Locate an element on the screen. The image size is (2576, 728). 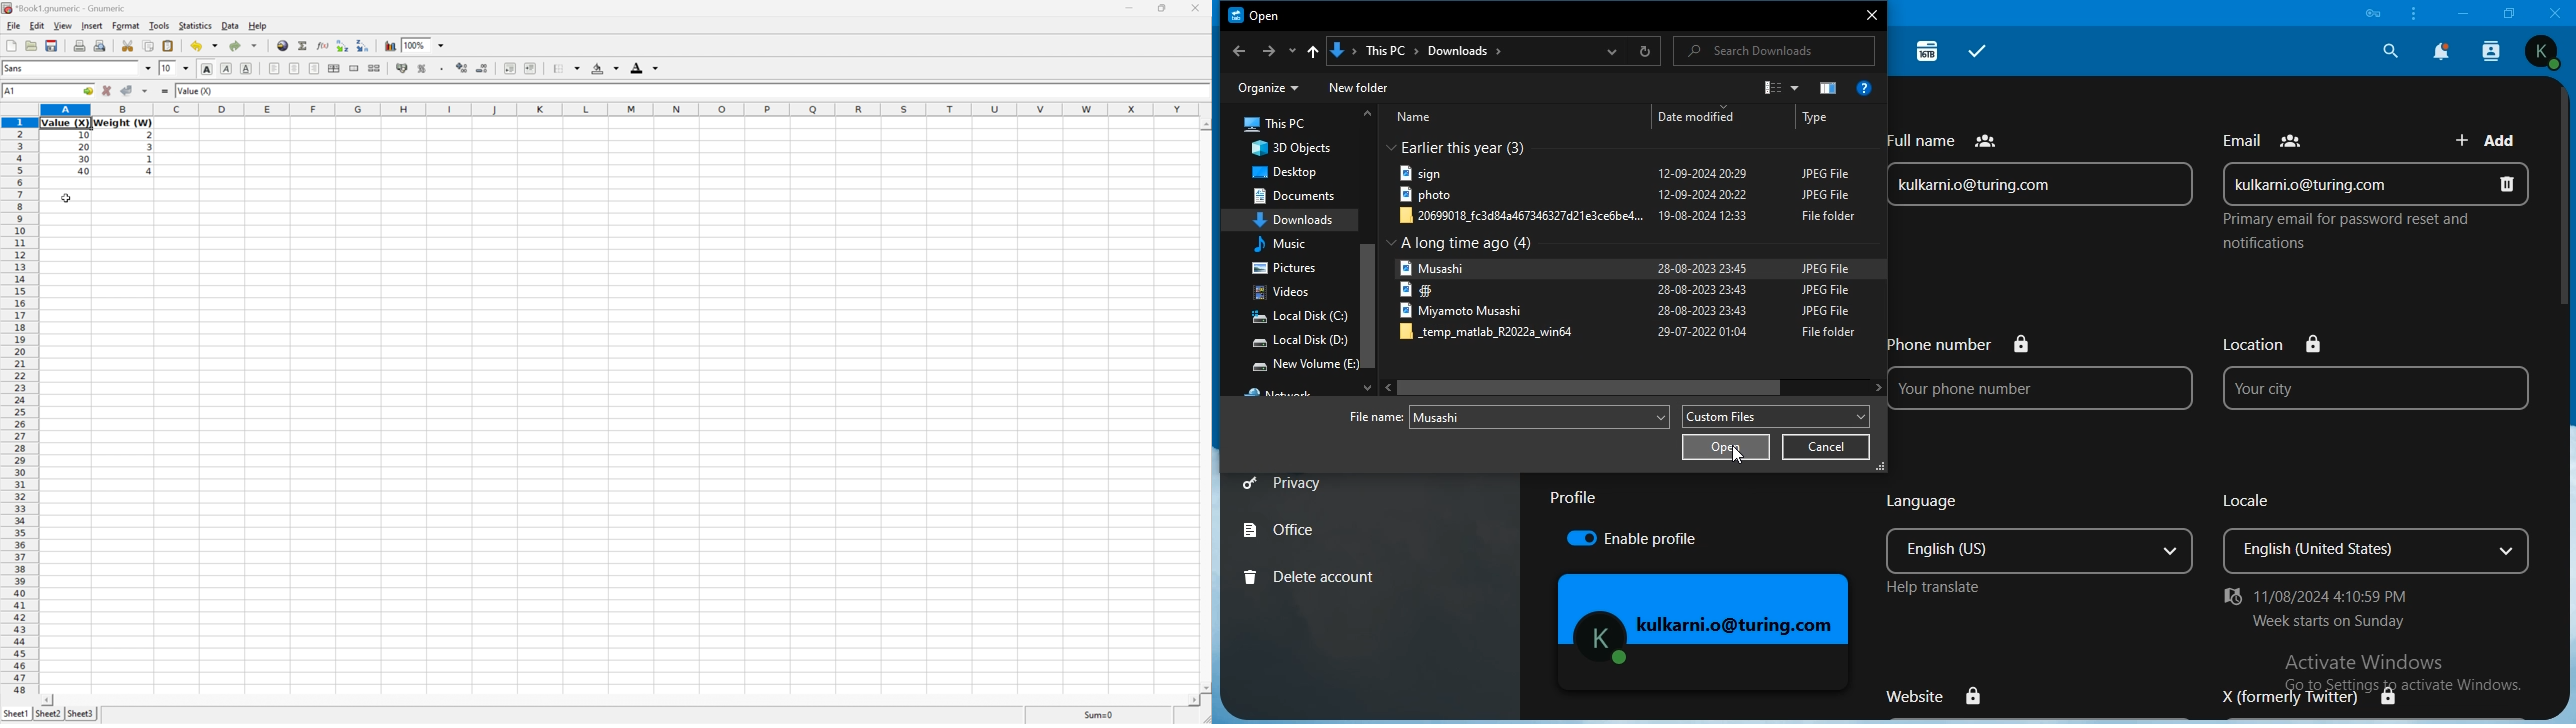
custom files is located at coordinates (1780, 418).